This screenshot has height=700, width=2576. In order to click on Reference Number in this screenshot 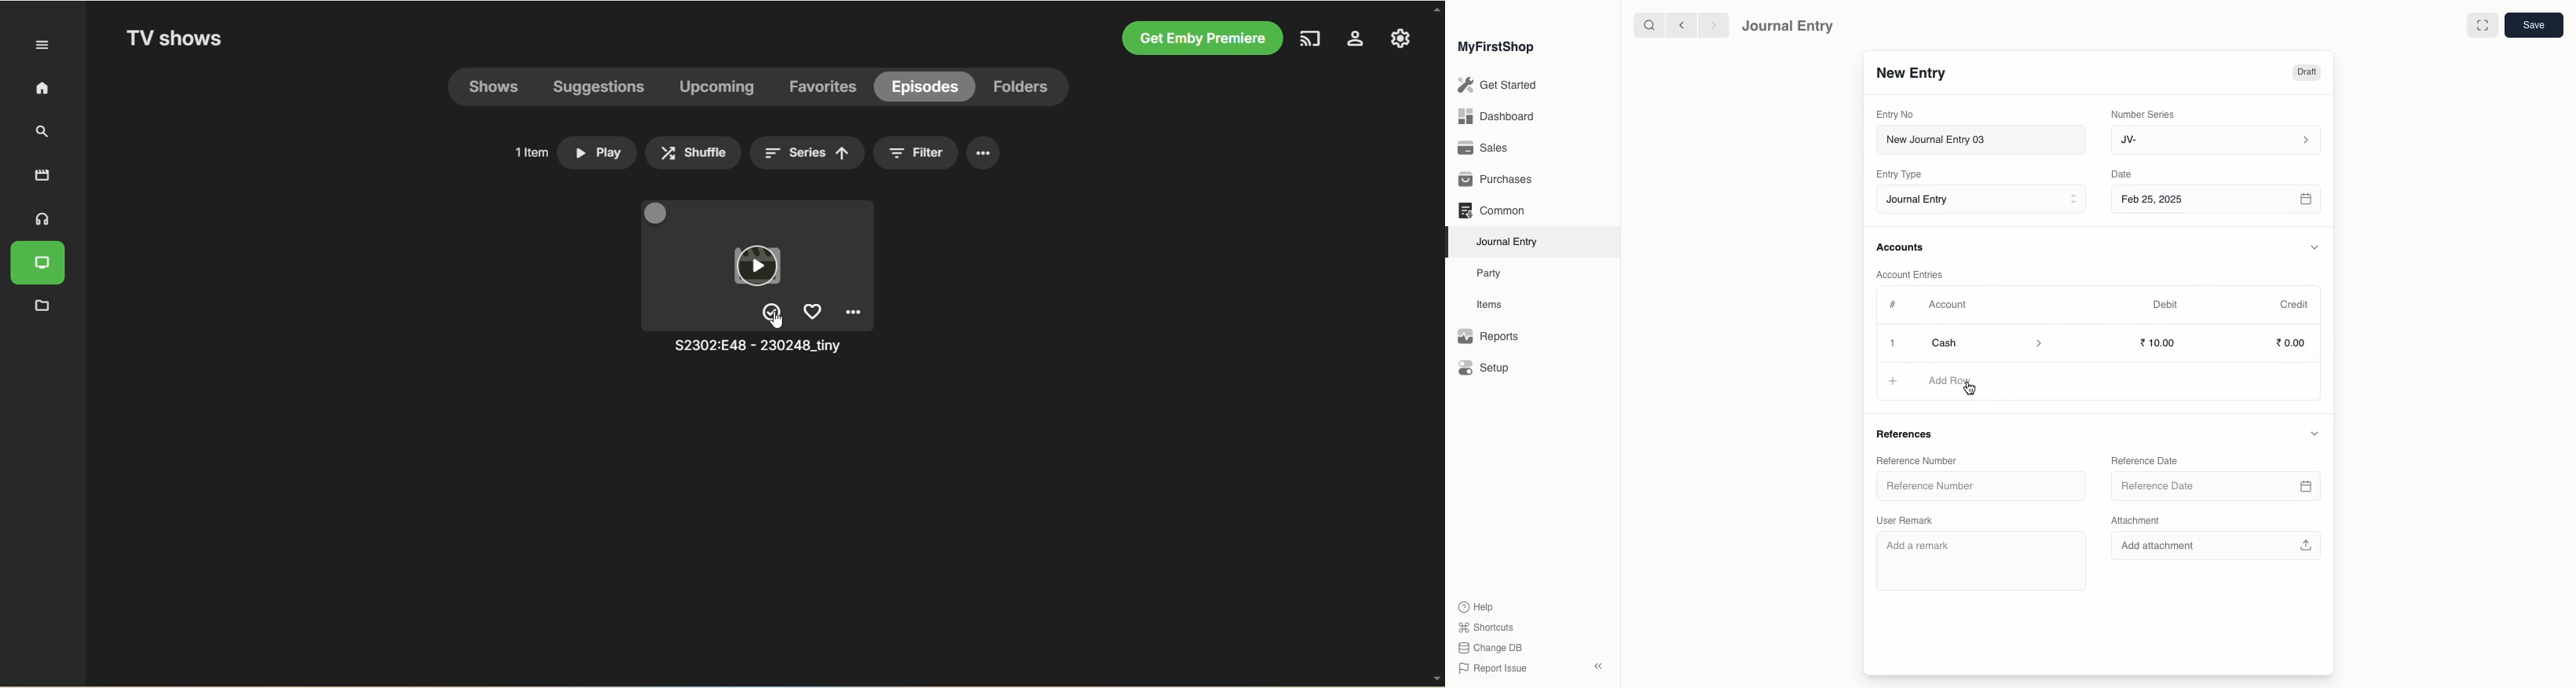, I will do `click(1981, 486)`.